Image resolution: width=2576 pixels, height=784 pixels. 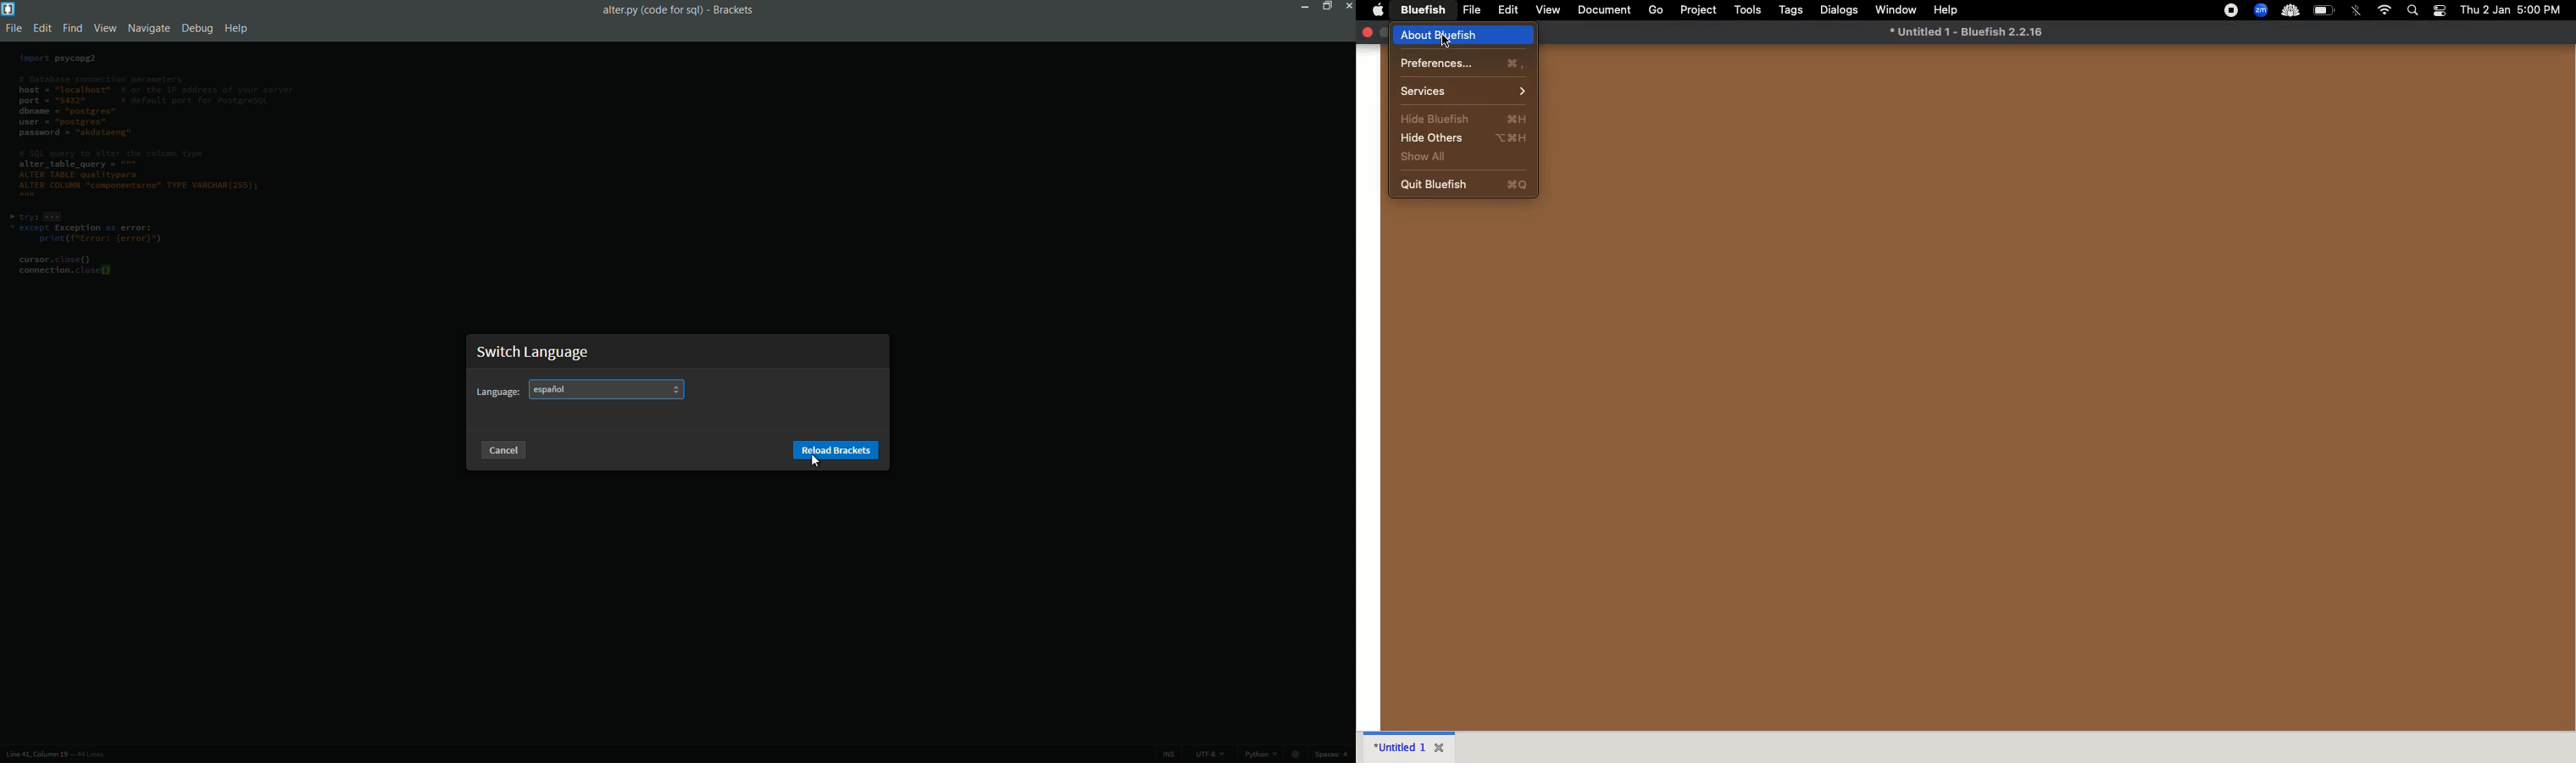 I want to click on Switch language, so click(x=534, y=353).